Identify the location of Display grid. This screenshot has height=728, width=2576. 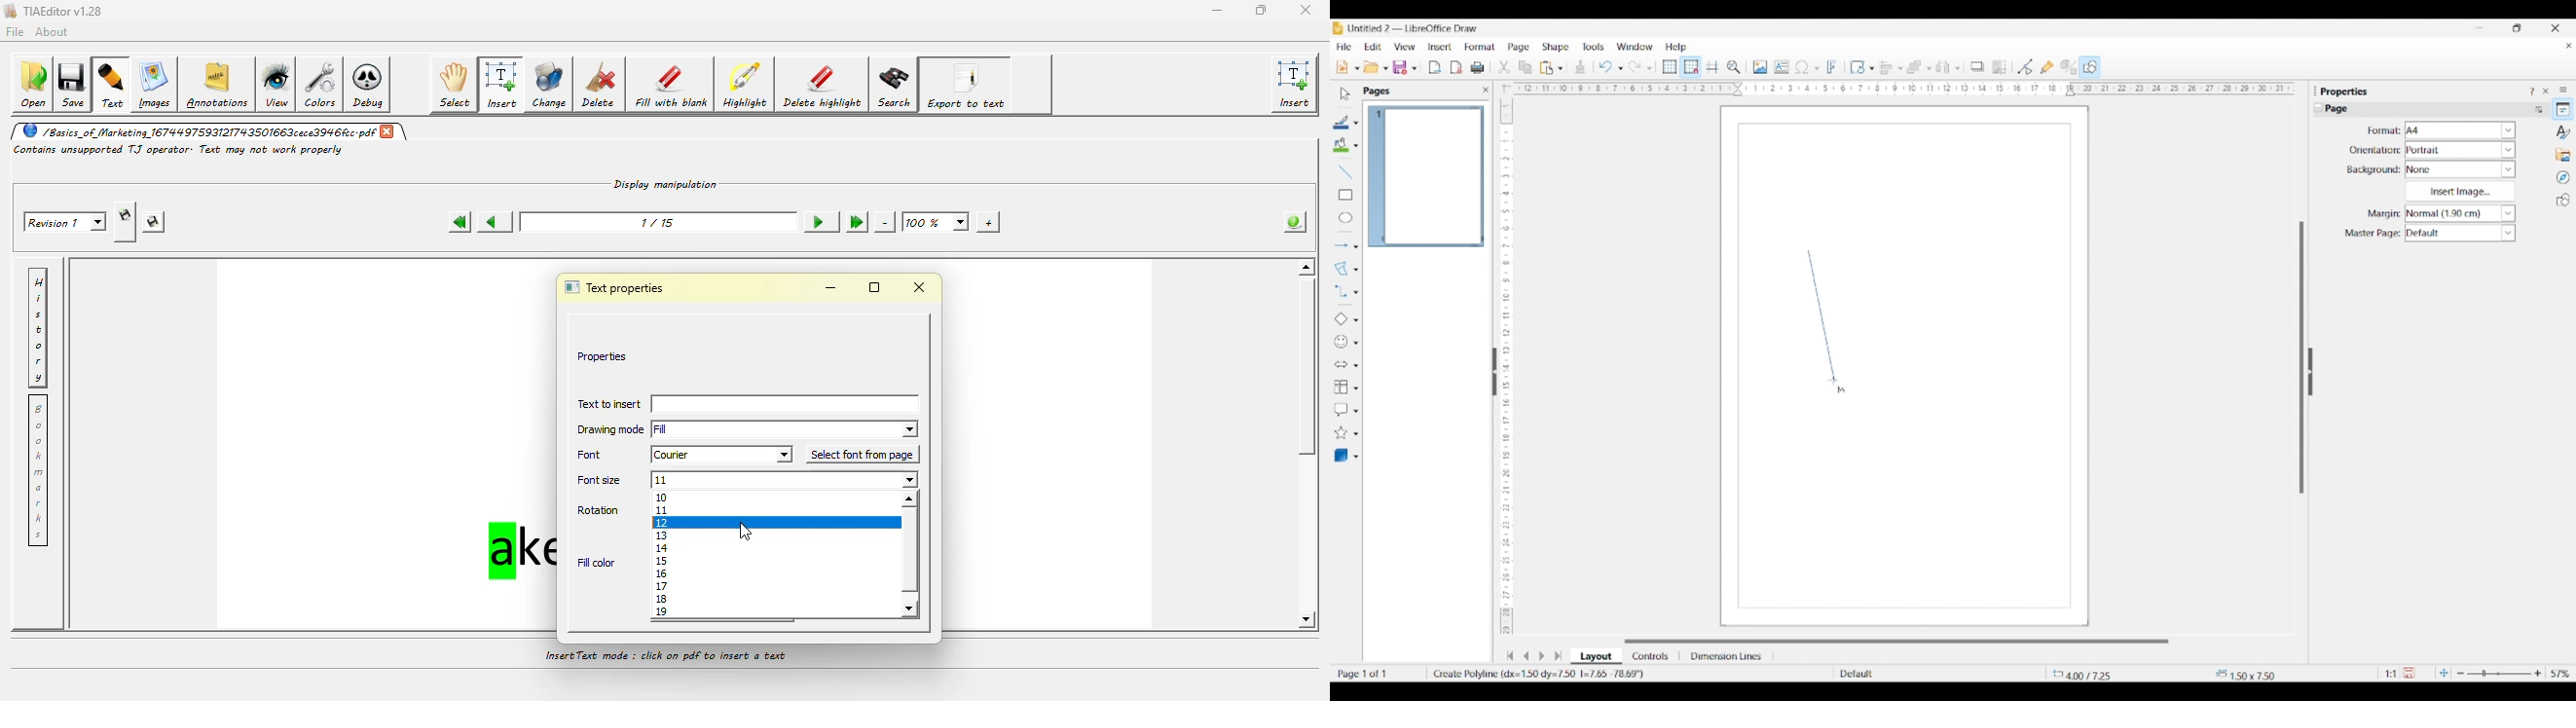
(1669, 68).